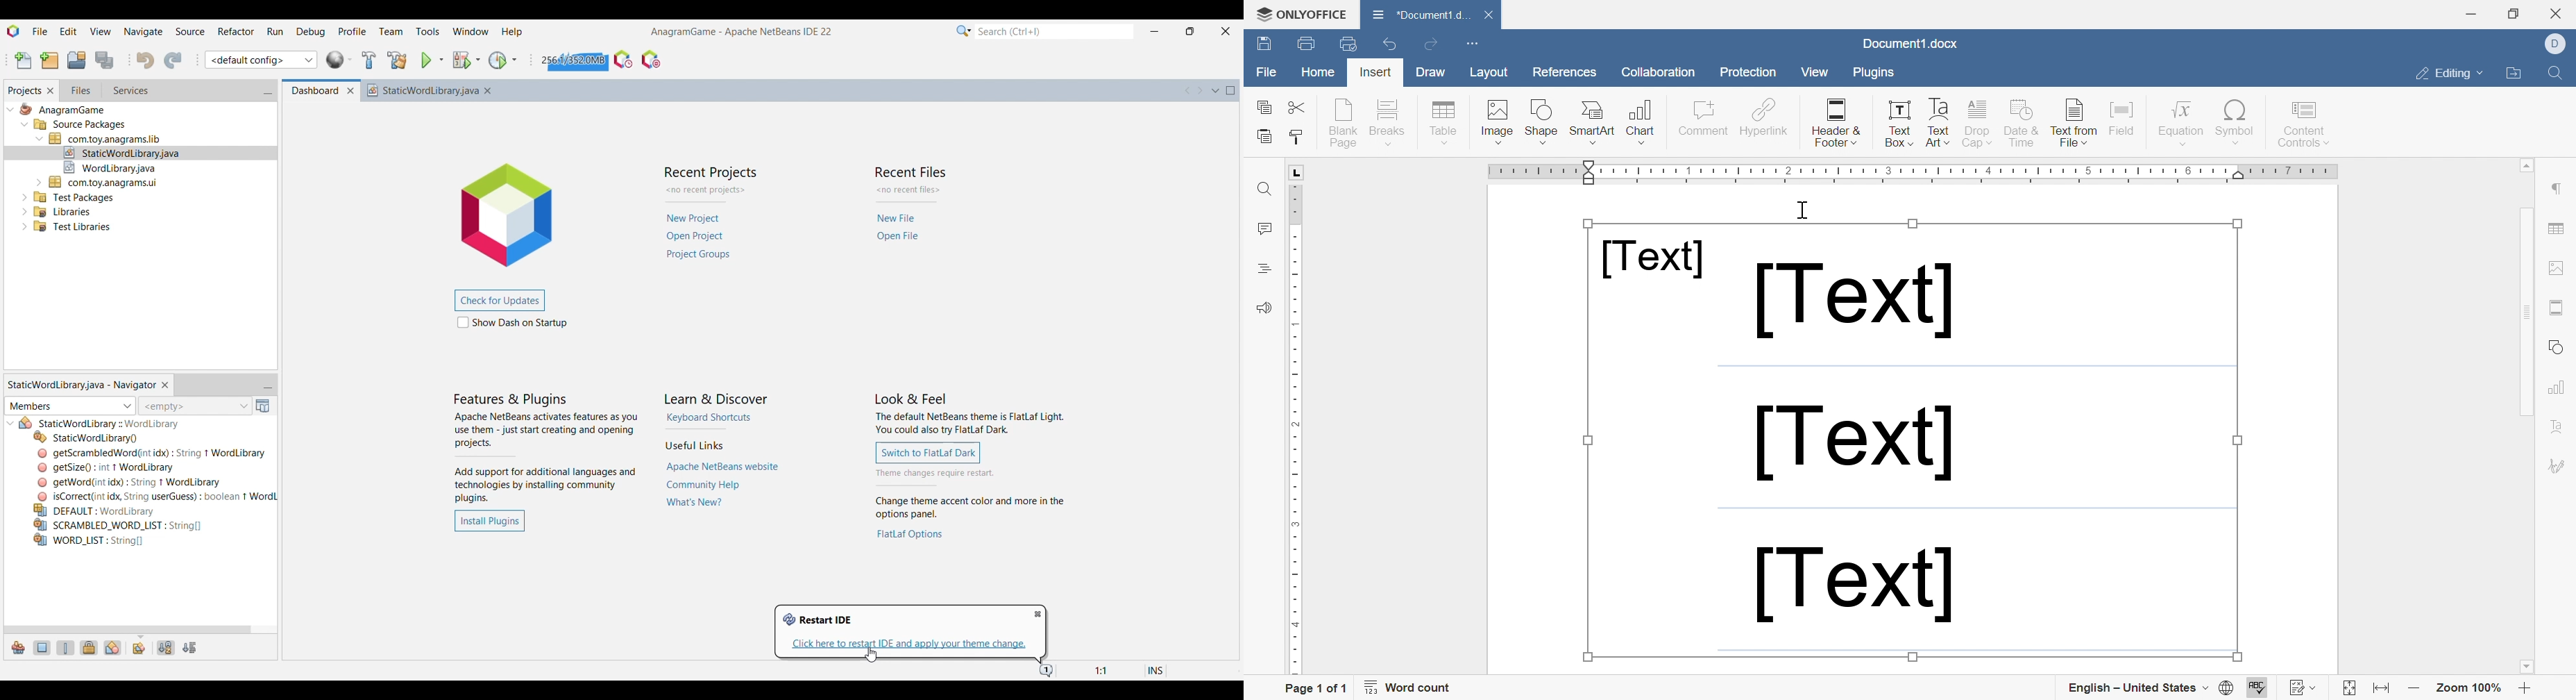 Image resolution: width=2576 pixels, height=700 pixels. I want to click on FlatLaf options, so click(911, 534).